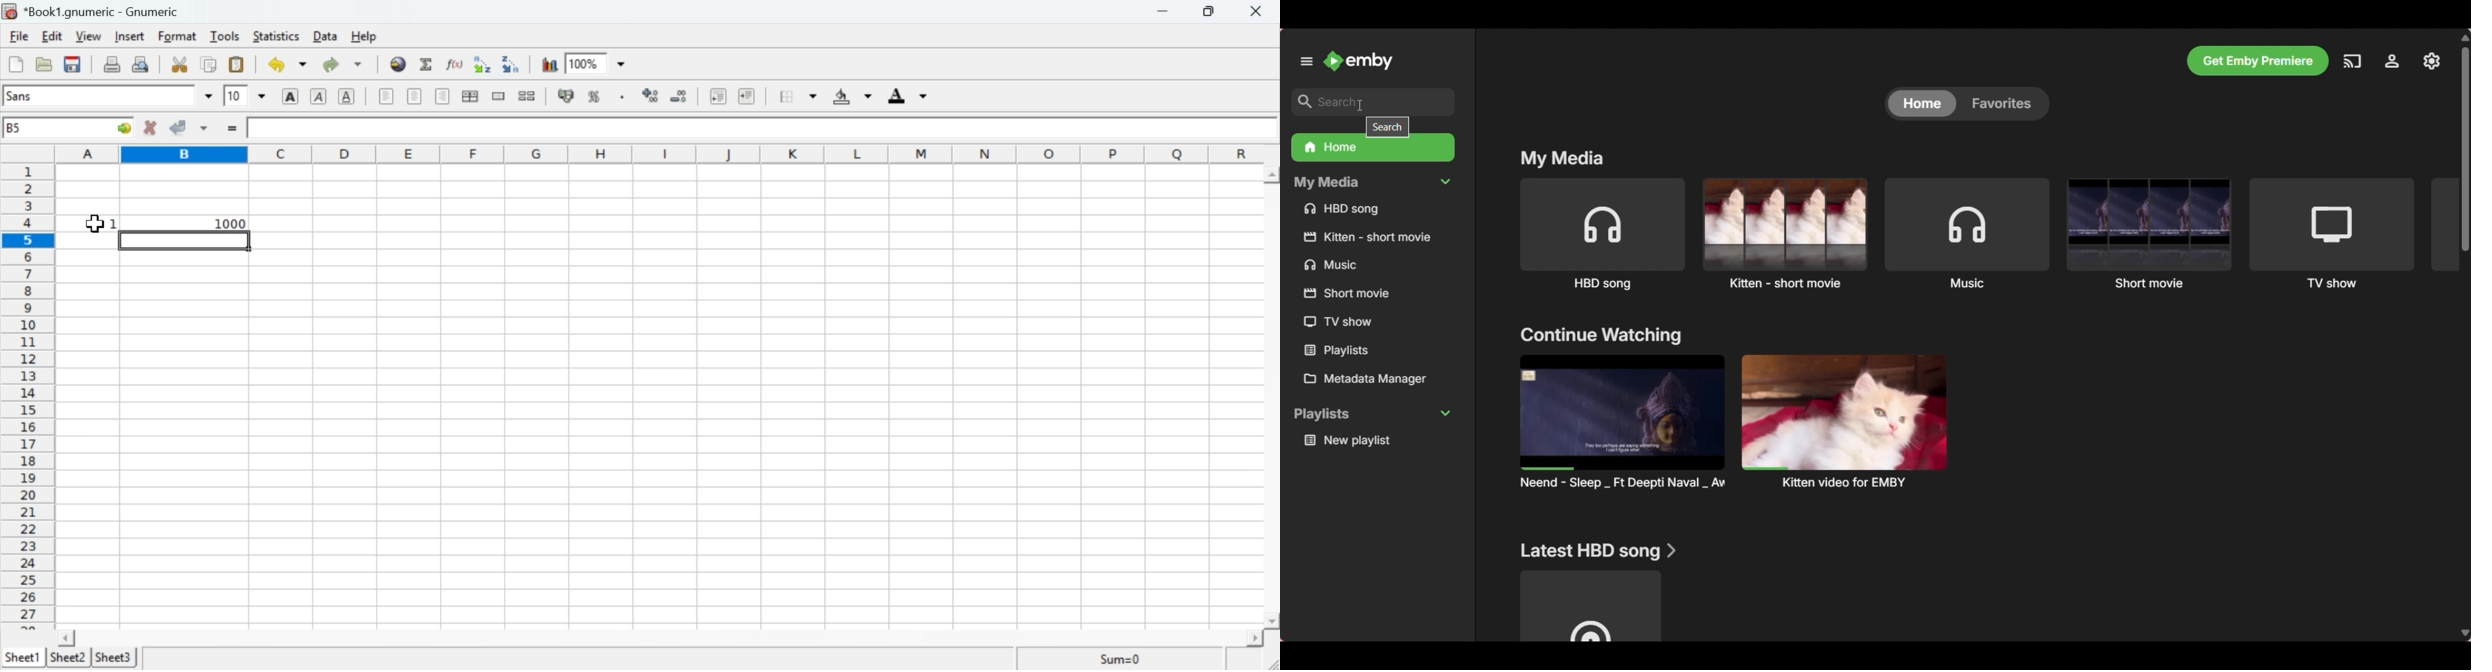 The width and height of the screenshot is (2492, 672). What do you see at coordinates (111, 96) in the screenshot?
I see `Font Style` at bounding box center [111, 96].